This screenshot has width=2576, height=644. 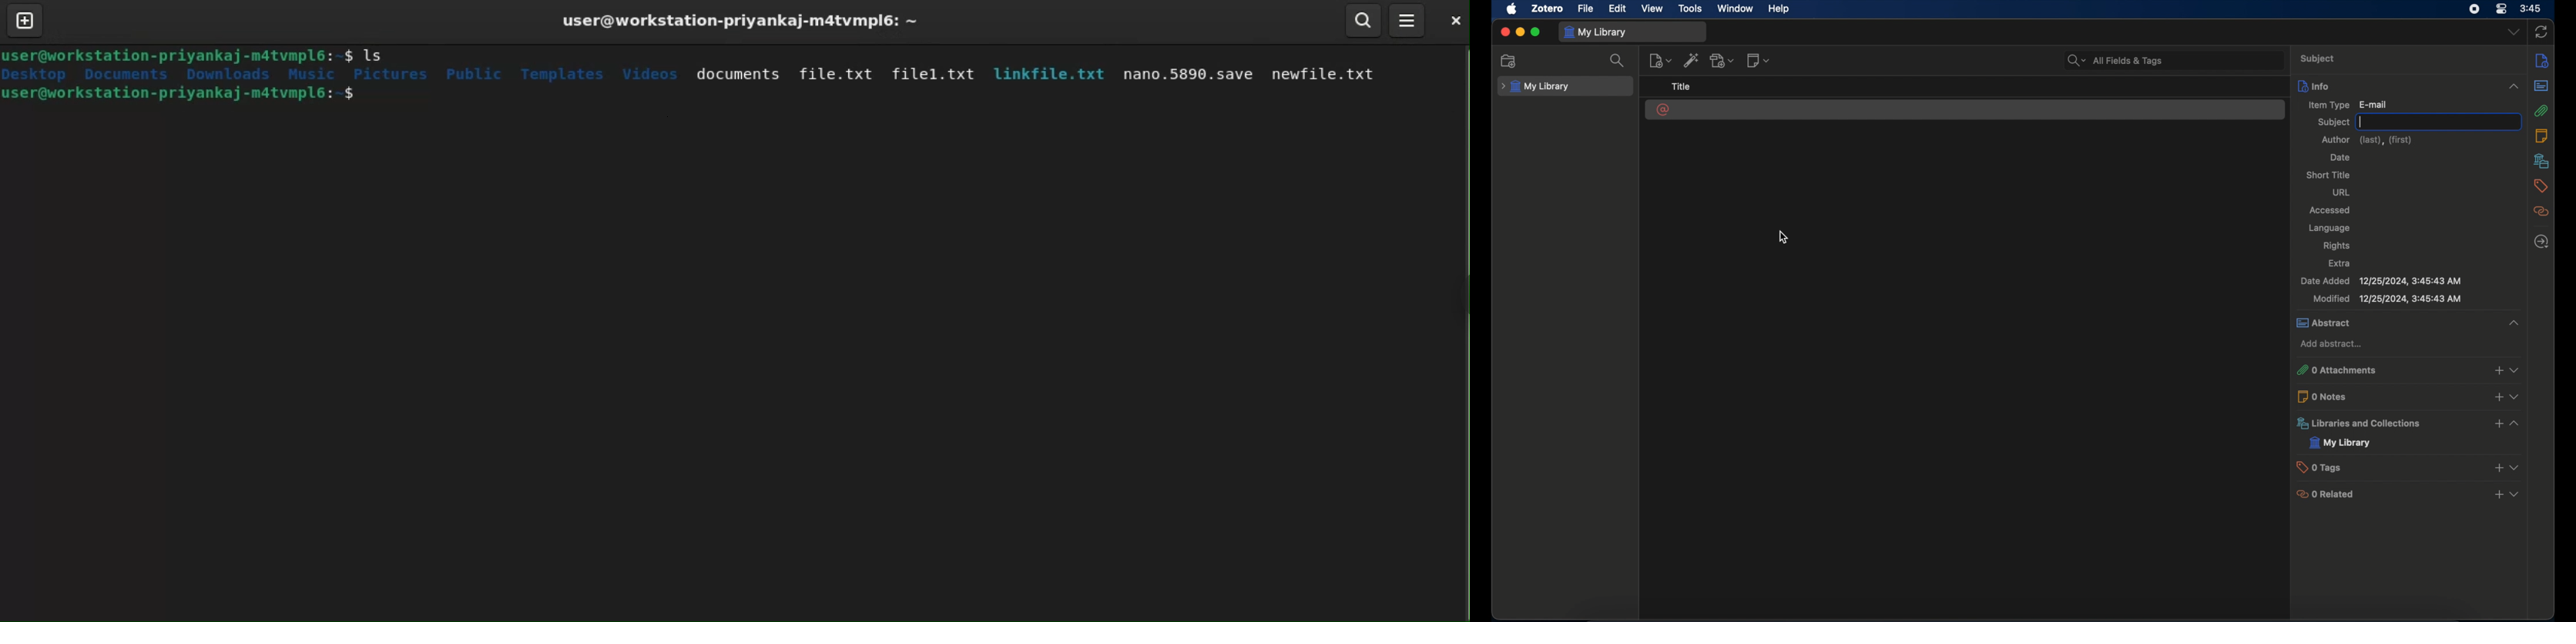 I want to click on my library, so click(x=2341, y=443).